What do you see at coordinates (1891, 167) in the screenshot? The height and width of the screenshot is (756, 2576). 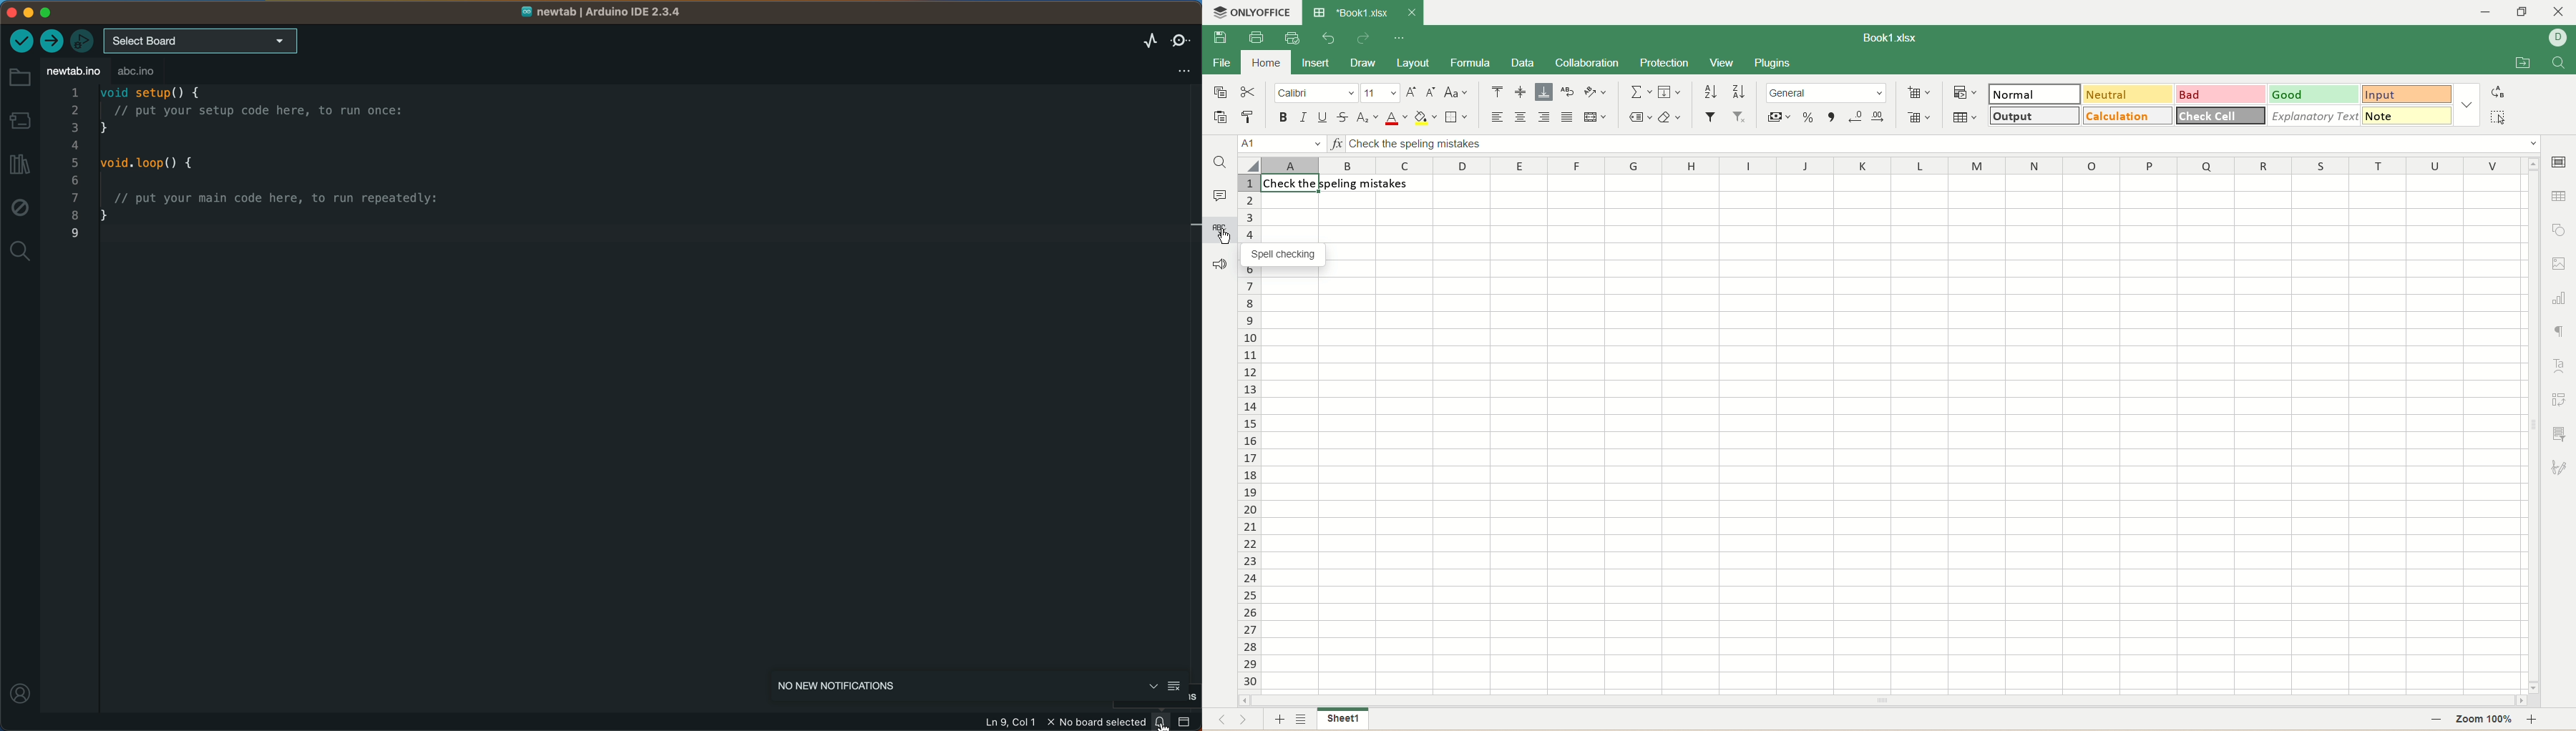 I see `column name` at bounding box center [1891, 167].